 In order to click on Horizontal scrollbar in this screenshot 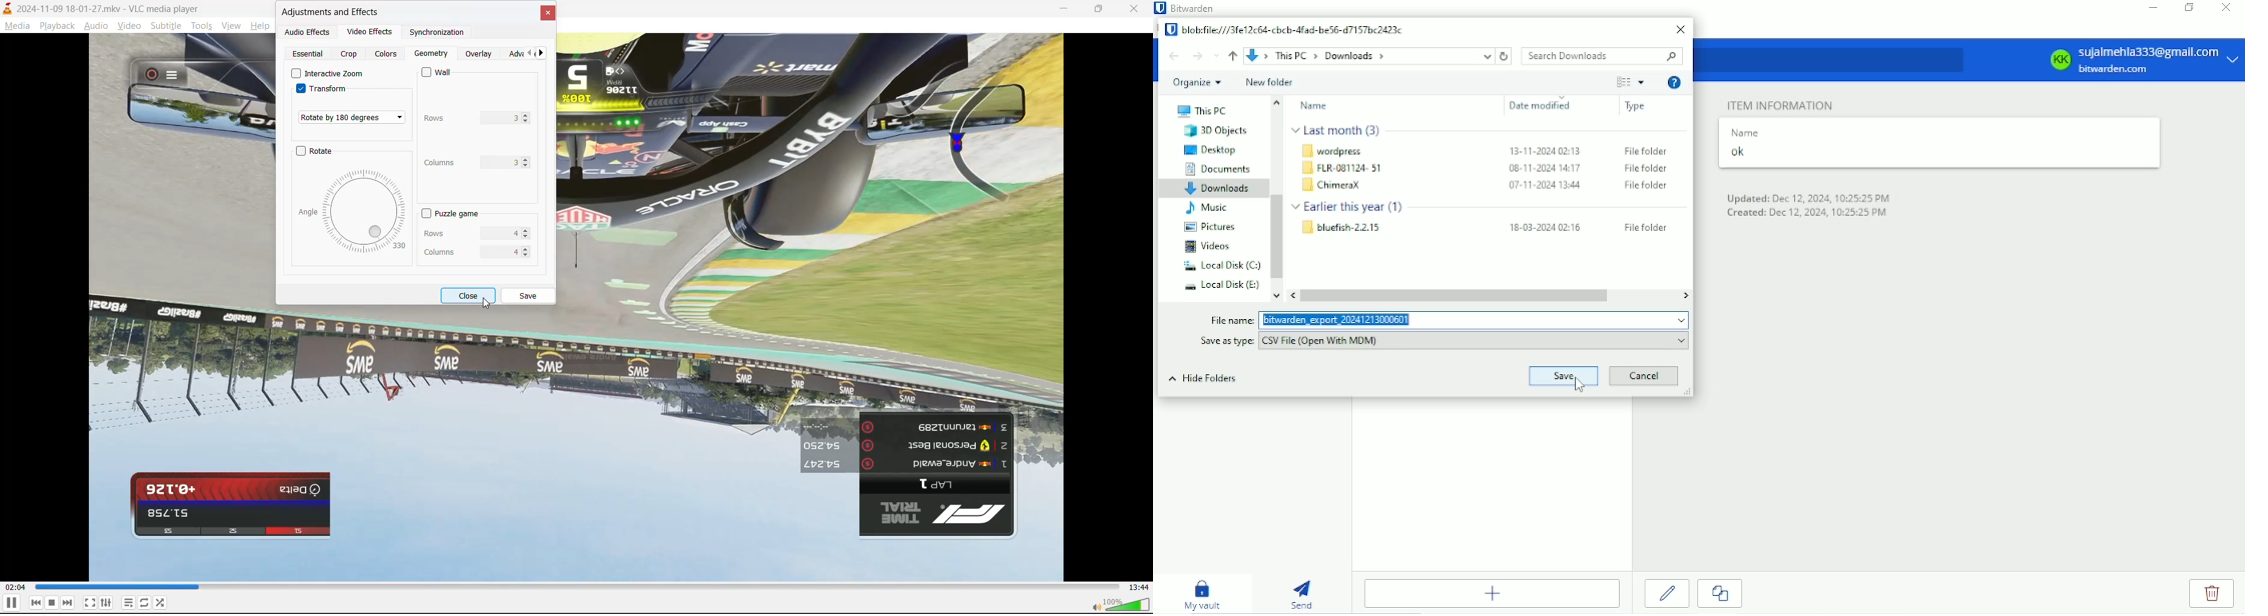, I will do `click(1457, 295)`.